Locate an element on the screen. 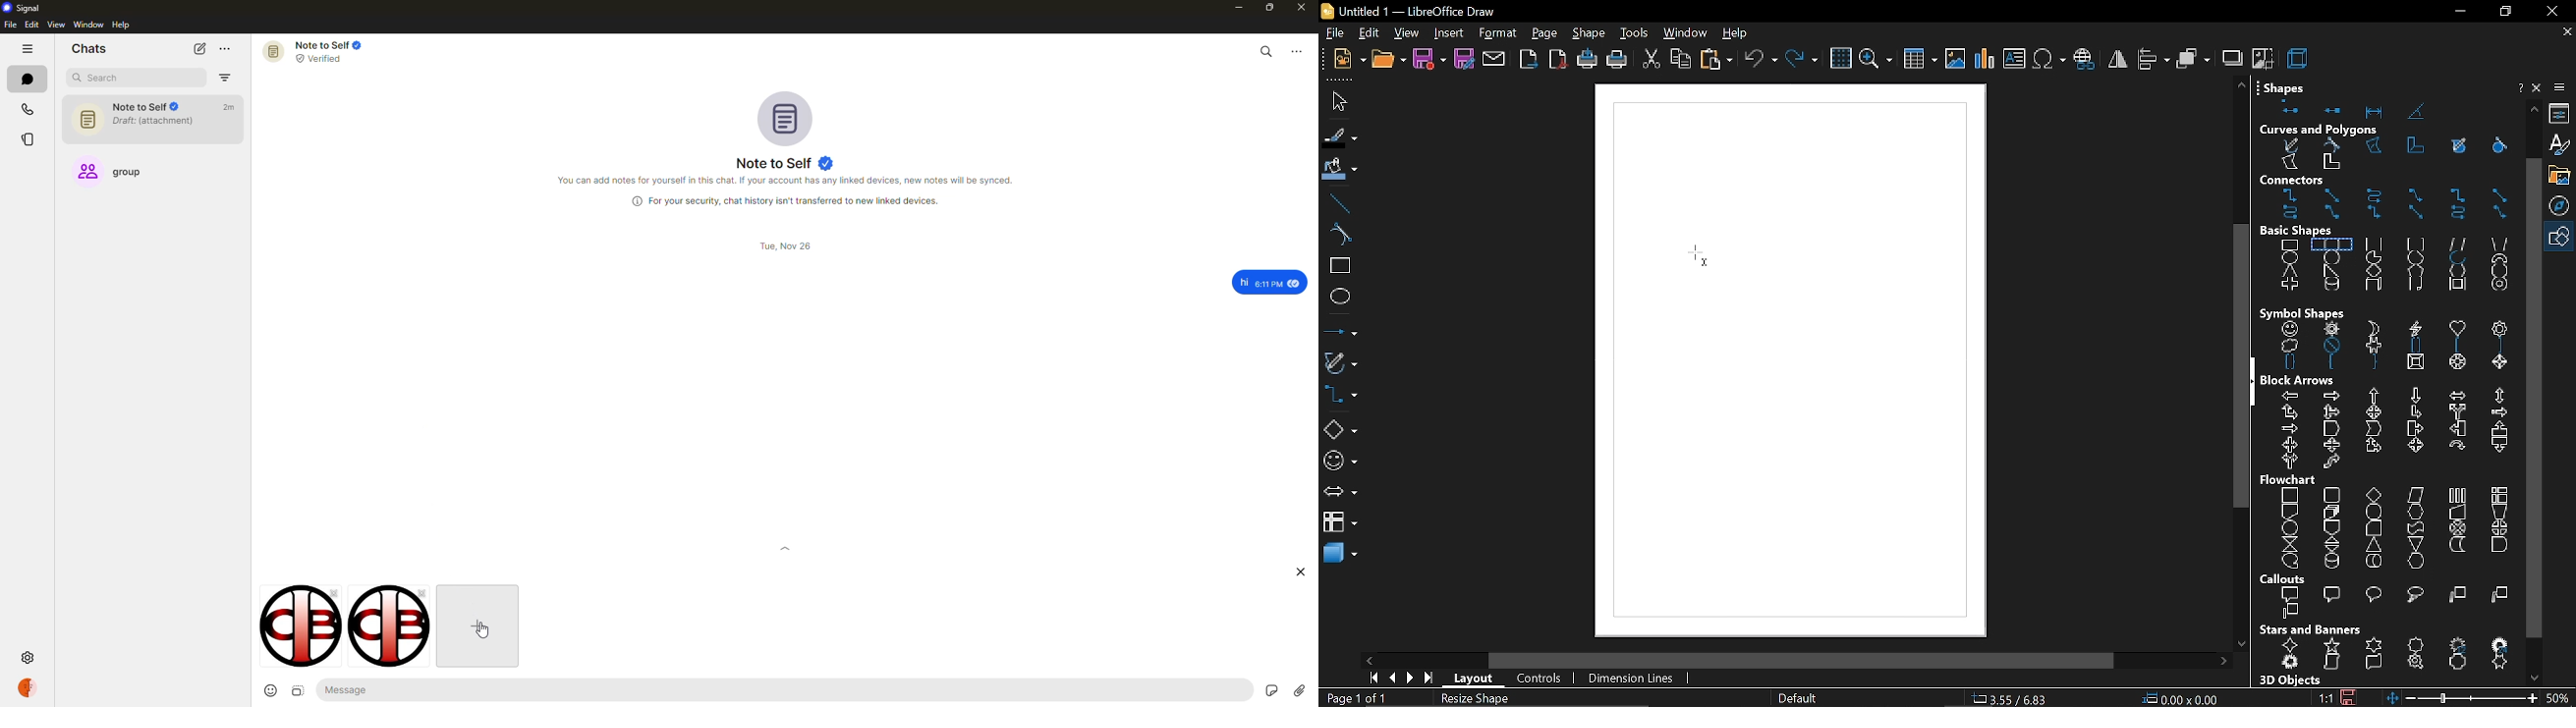 This screenshot has height=728, width=2576. scaling factor is located at coordinates (2325, 698).